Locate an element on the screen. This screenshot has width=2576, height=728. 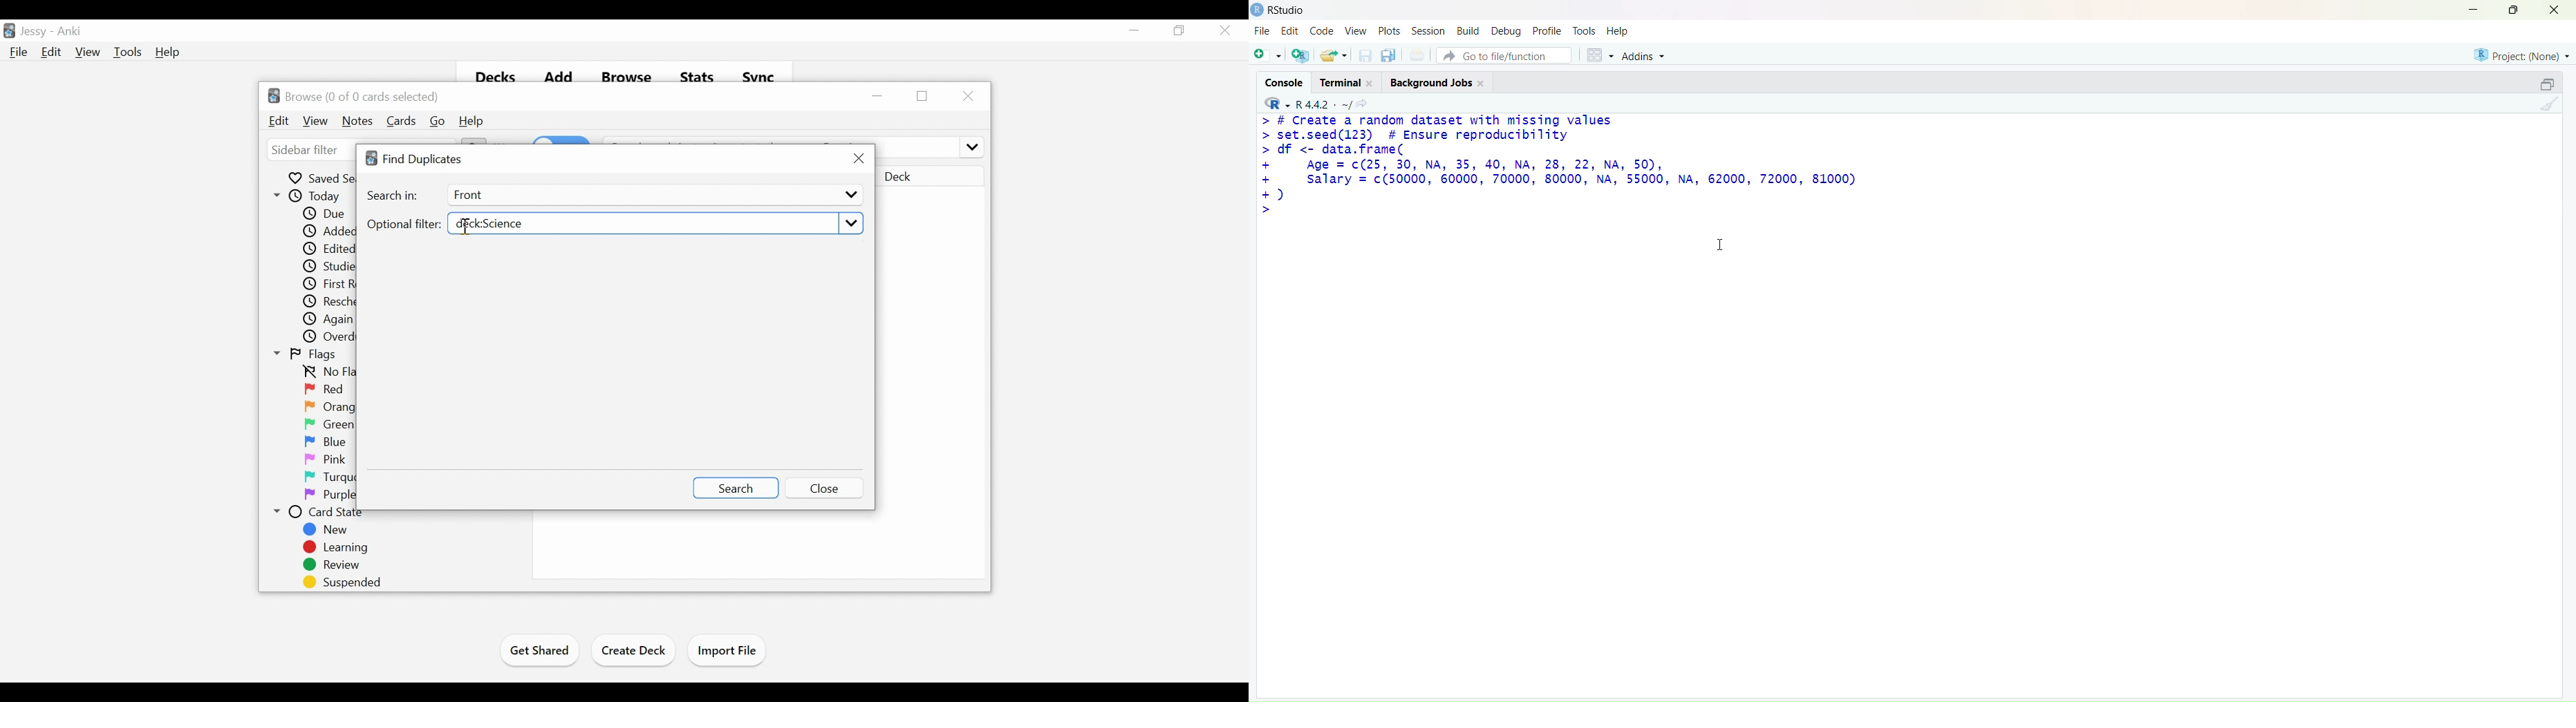
Green is located at coordinates (330, 424).